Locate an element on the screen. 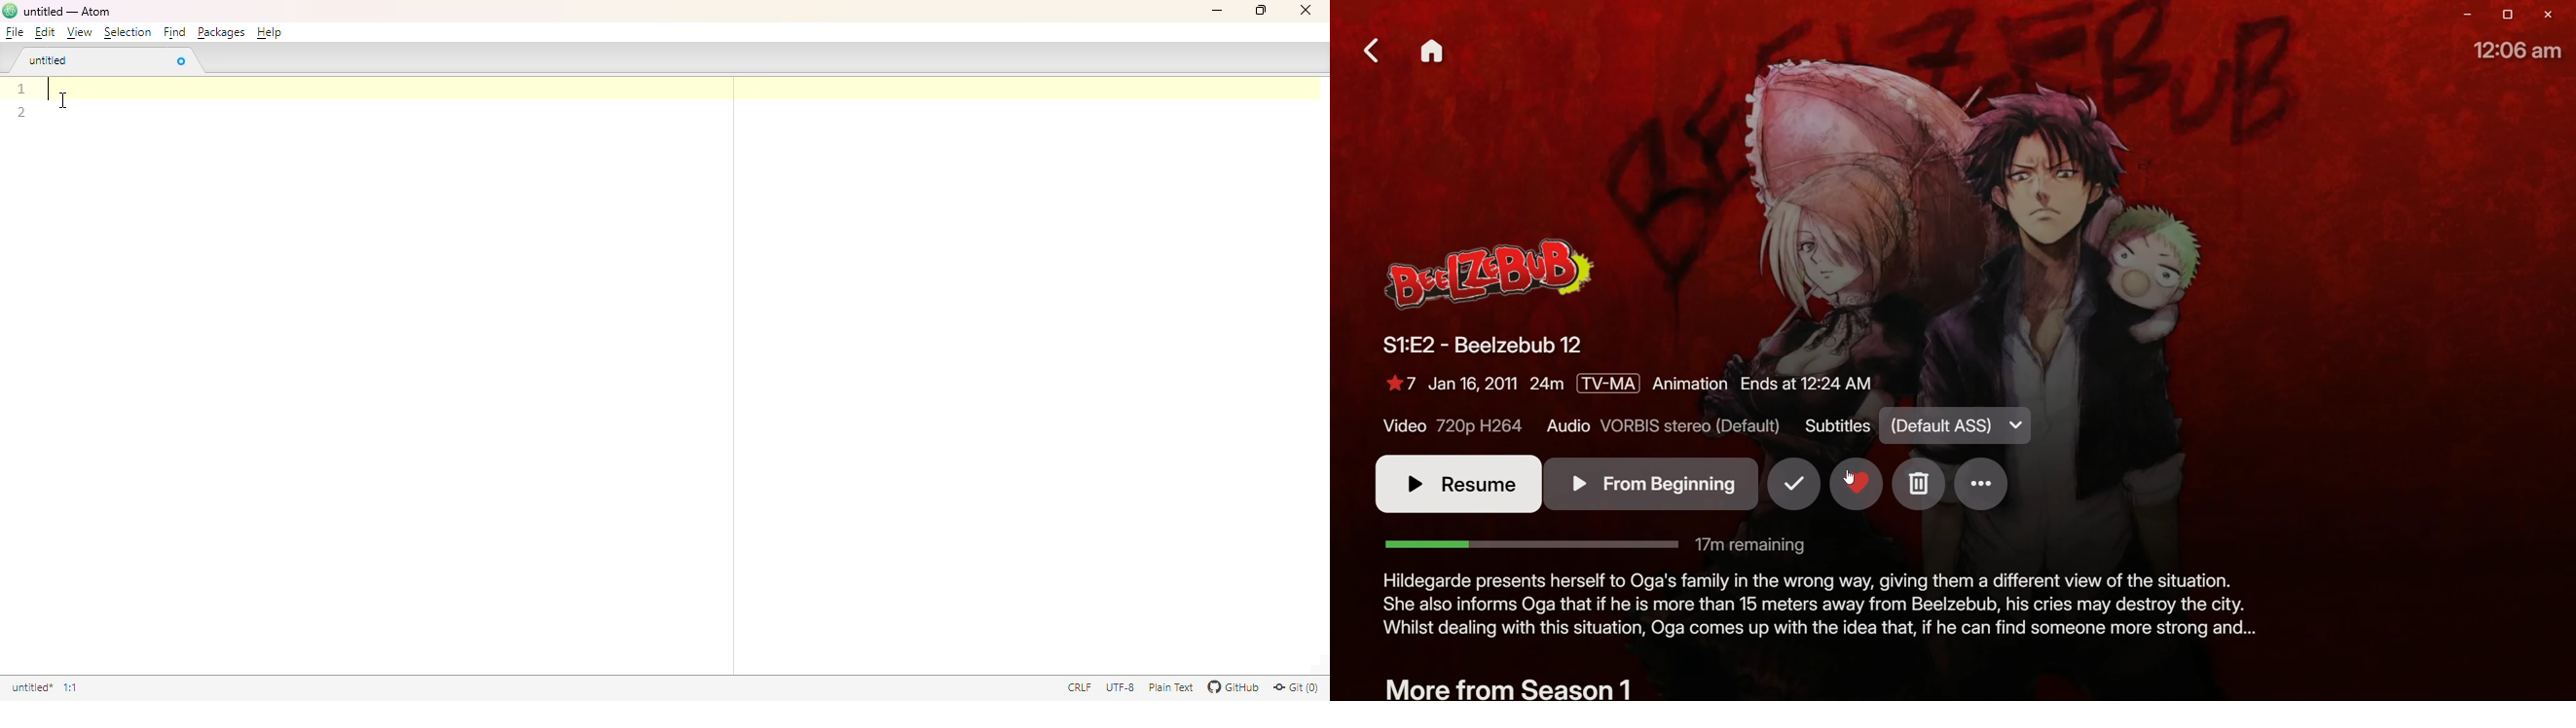 The height and width of the screenshot is (728, 2576). line 1, column 1 is located at coordinates (82, 688).